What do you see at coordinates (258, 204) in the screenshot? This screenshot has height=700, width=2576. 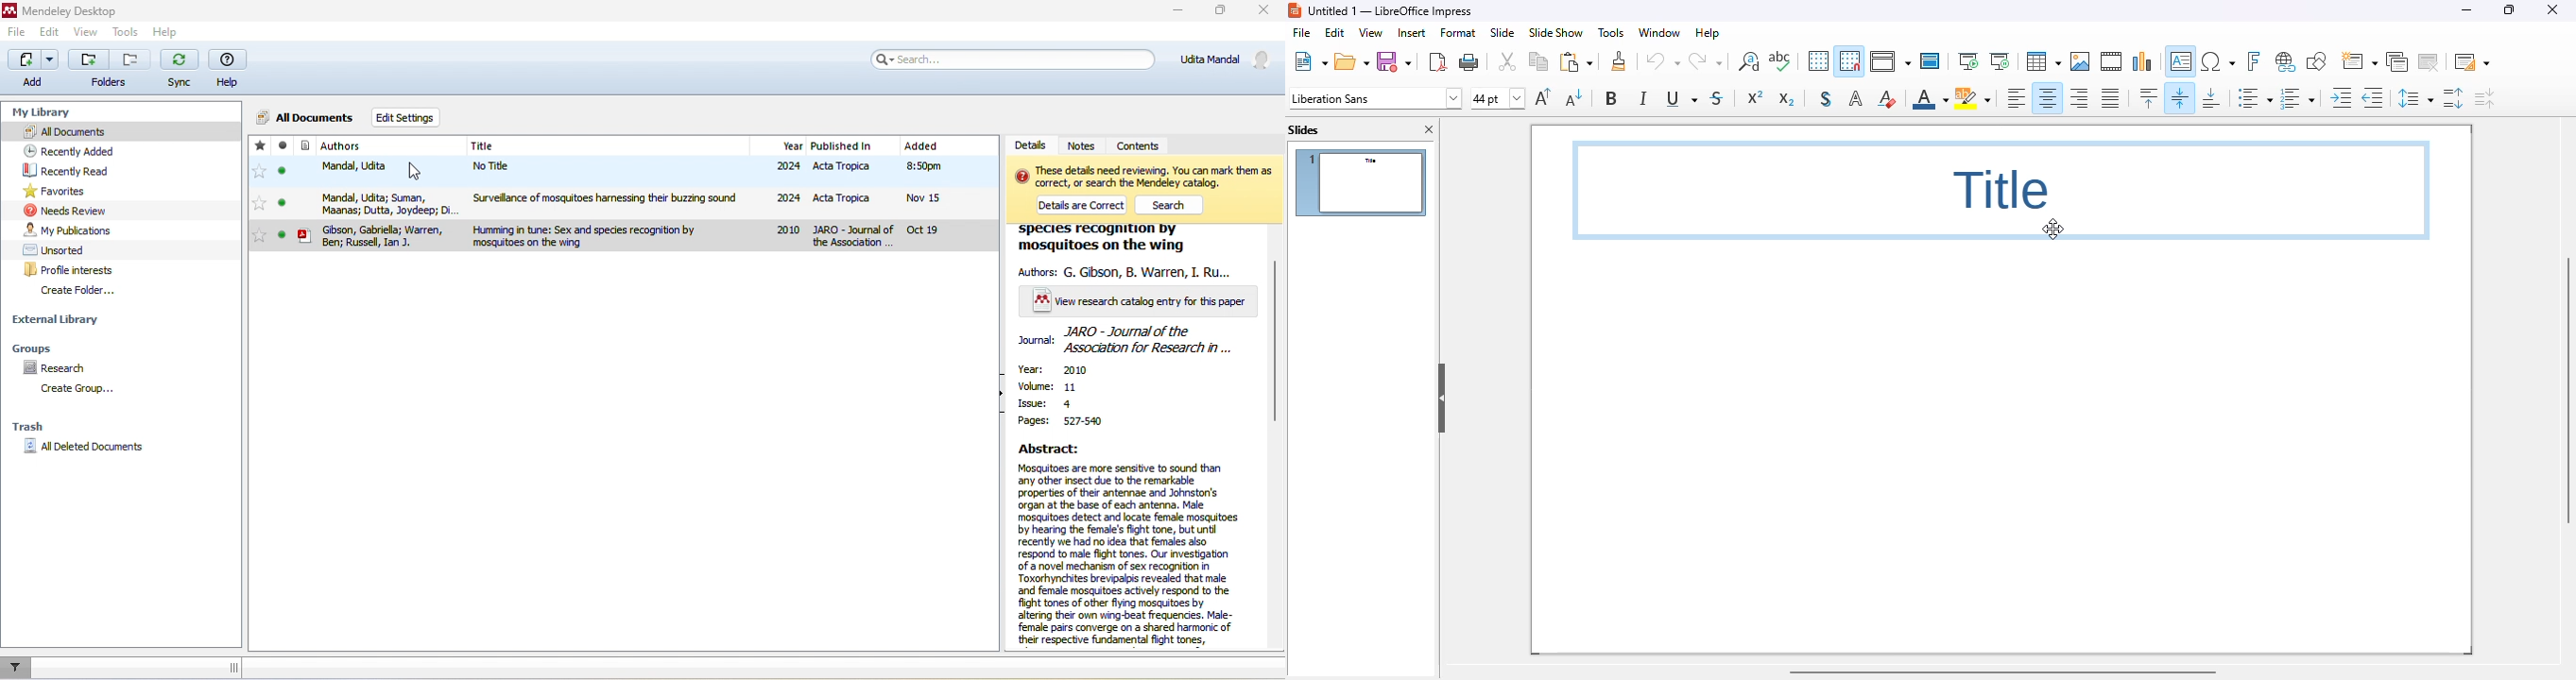 I see `favorites toggle` at bounding box center [258, 204].